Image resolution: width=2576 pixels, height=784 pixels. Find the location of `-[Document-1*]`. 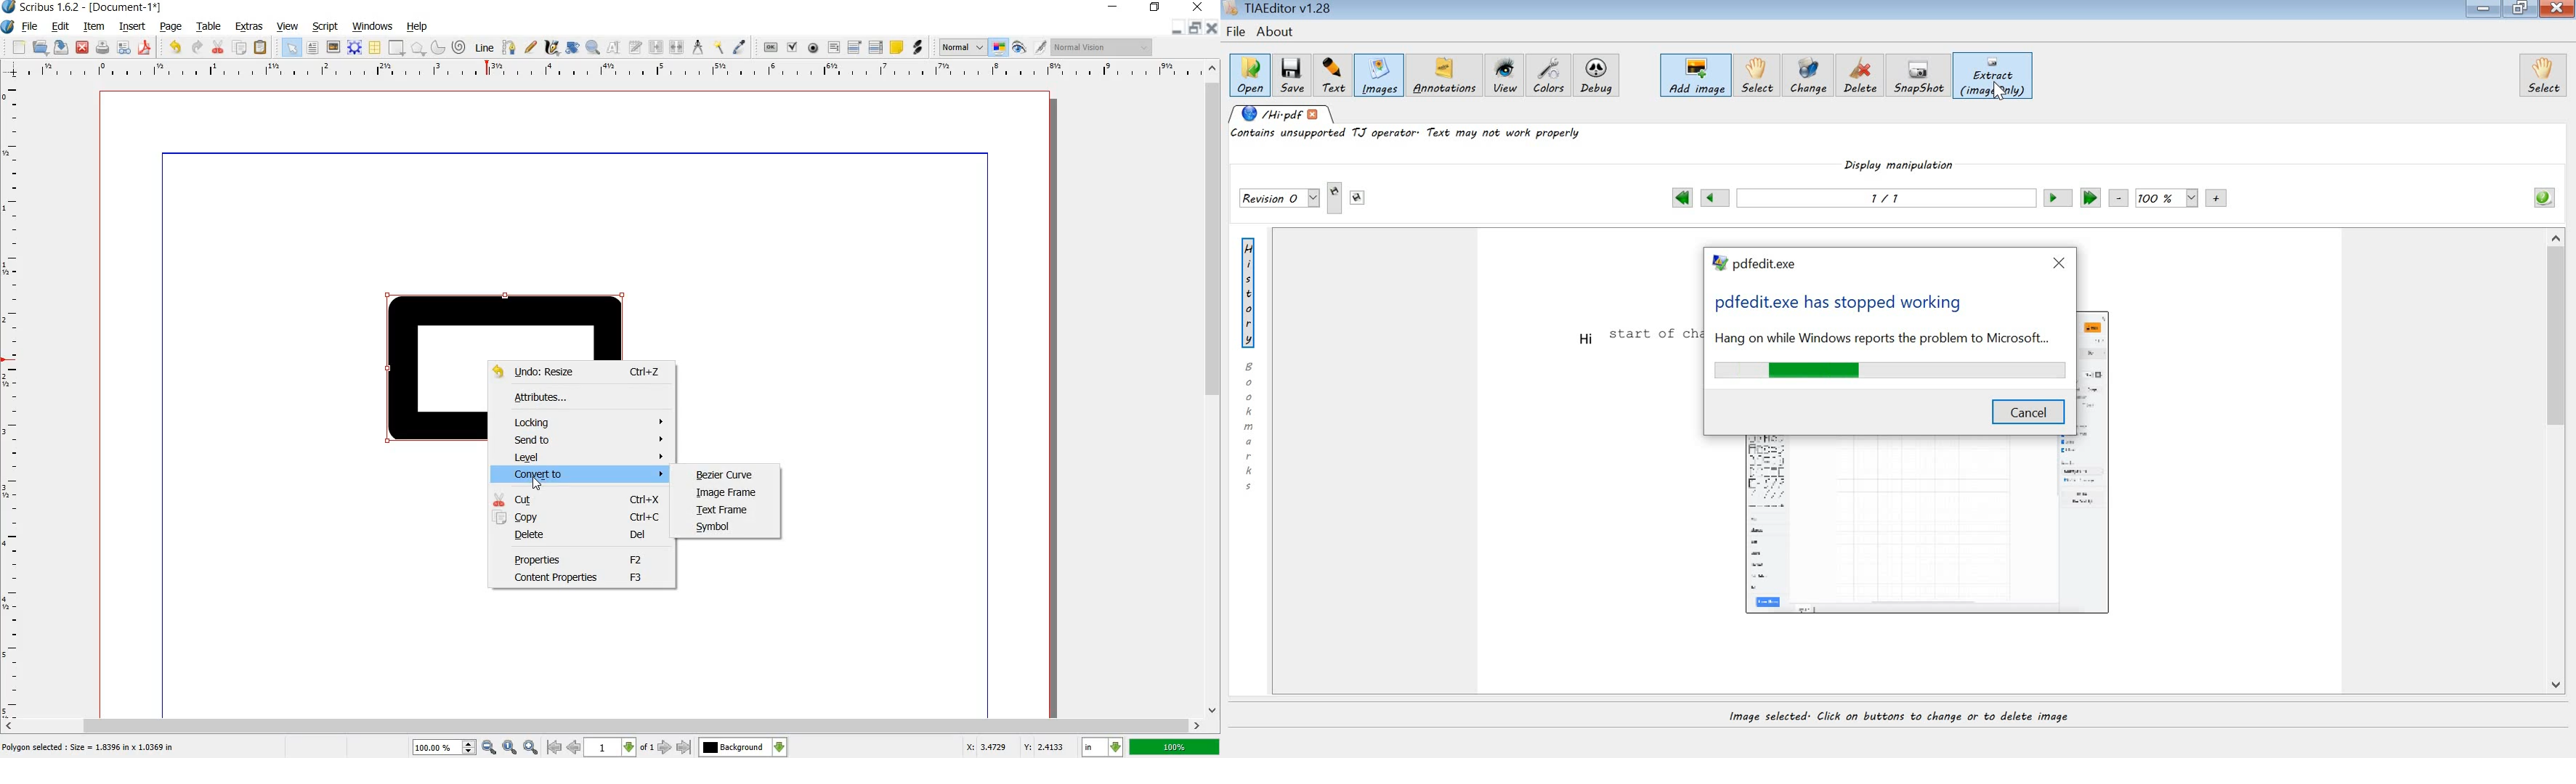

-[Document-1*] is located at coordinates (123, 8).